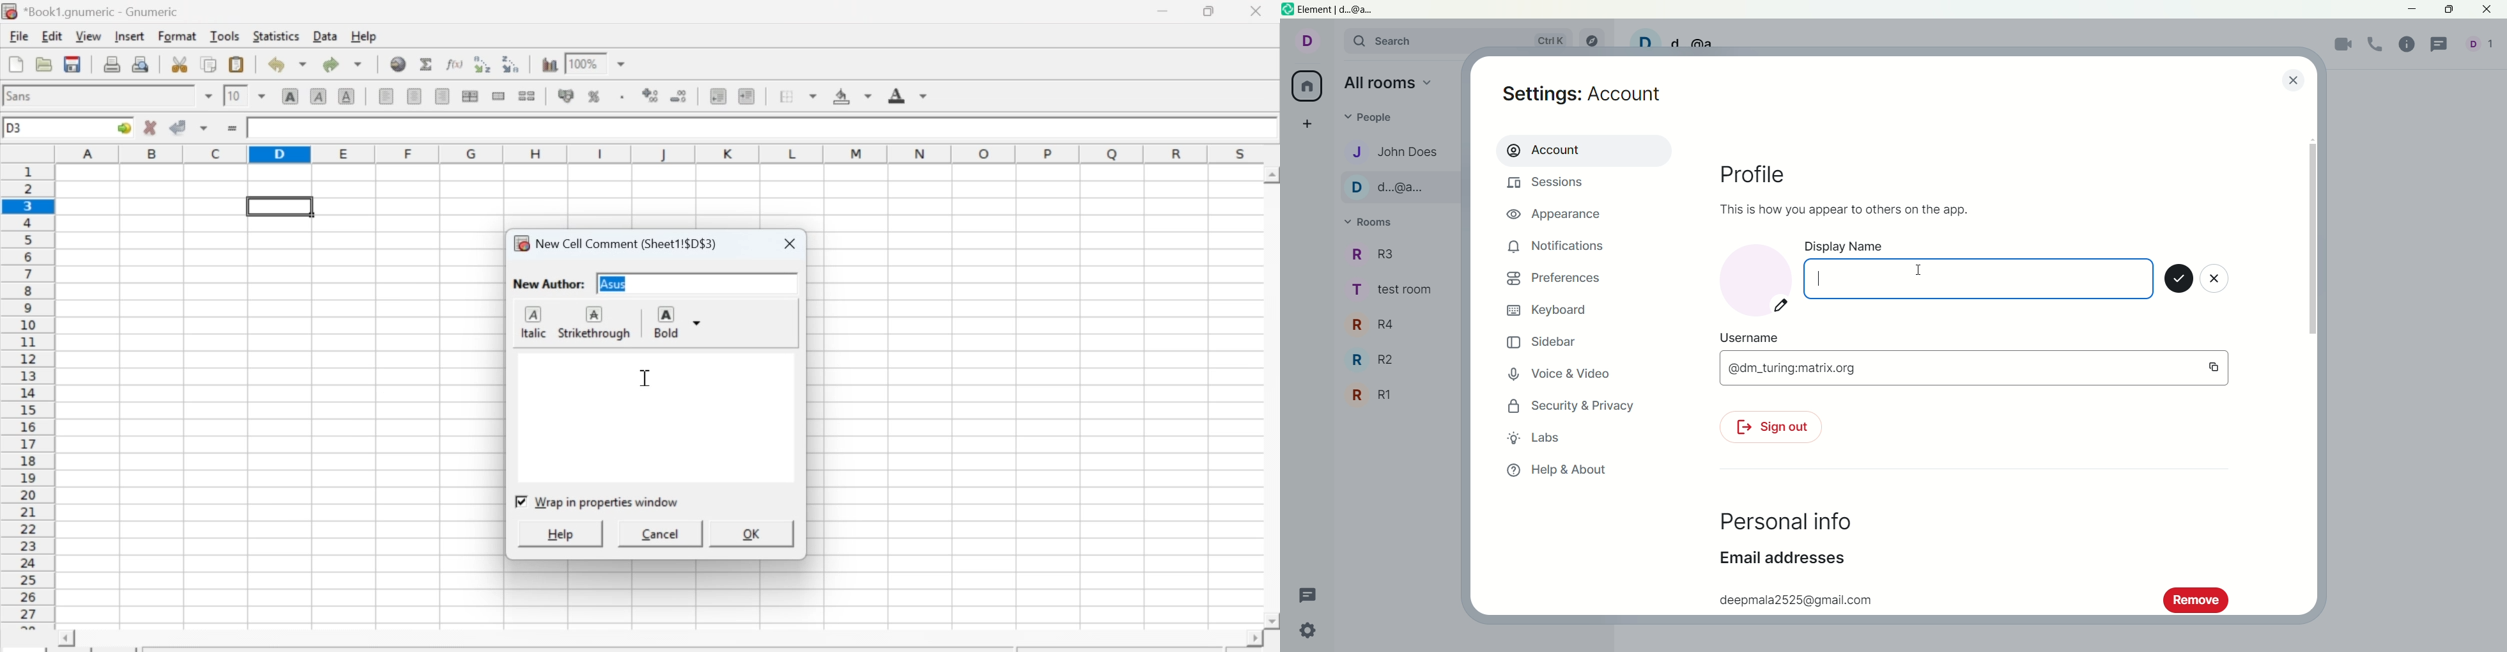 The width and height of the screenshot is (2520, 672). What do you see at coordinates (645, 380) in the screenshot?
I see `cursor` at bounding box center [645, 380].